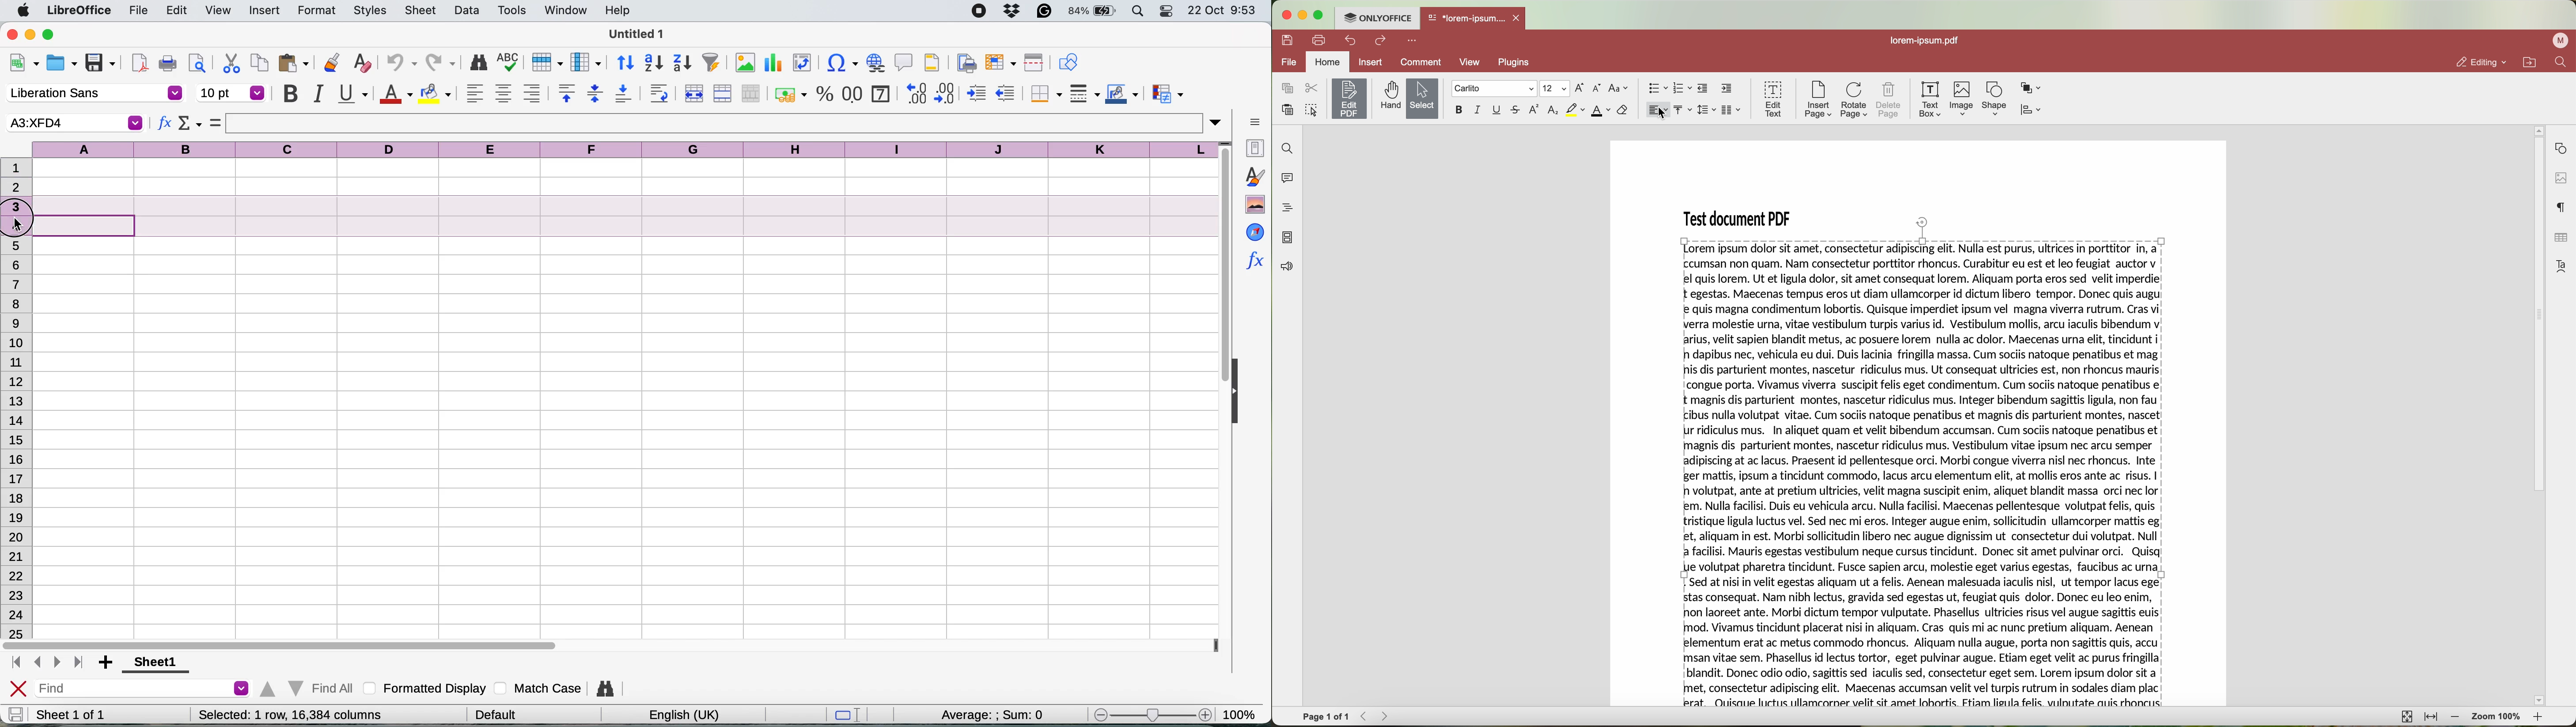 This screenshot has height=728, width=2576. What do you see at coordinates (633, 33) in the screenshot?
I see `Untitled 1` at bounding box center [633, 33].